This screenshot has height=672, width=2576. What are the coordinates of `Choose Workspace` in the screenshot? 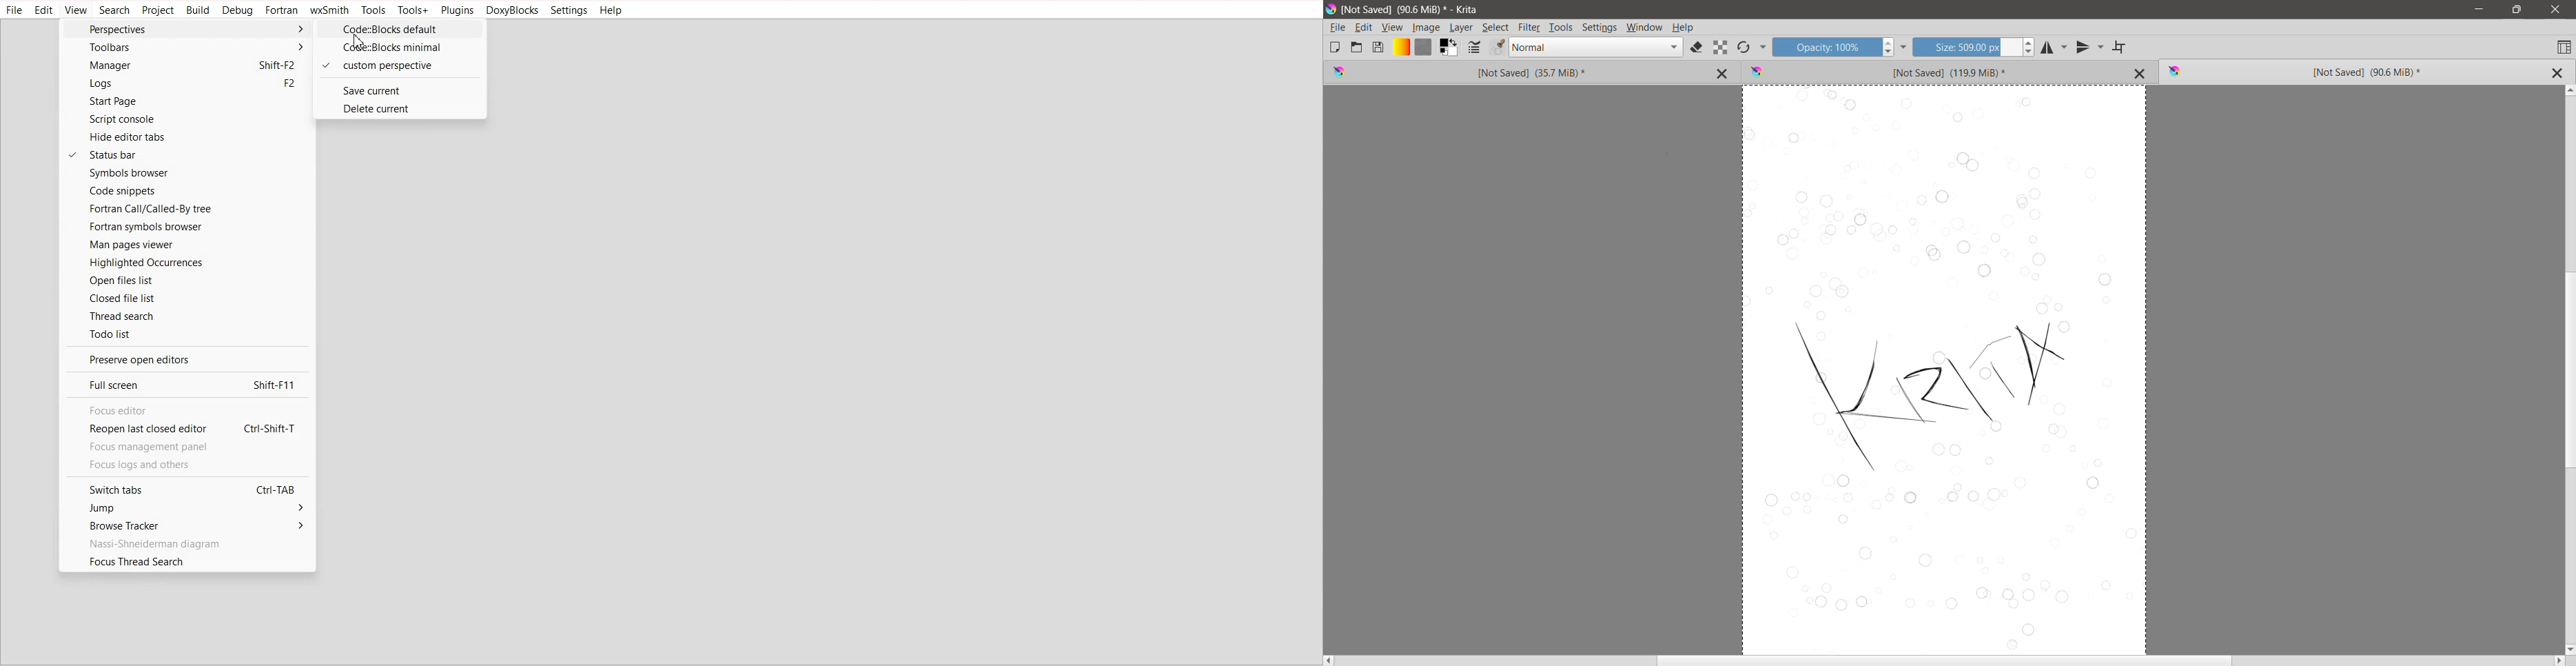 It's located at (2564, 46).